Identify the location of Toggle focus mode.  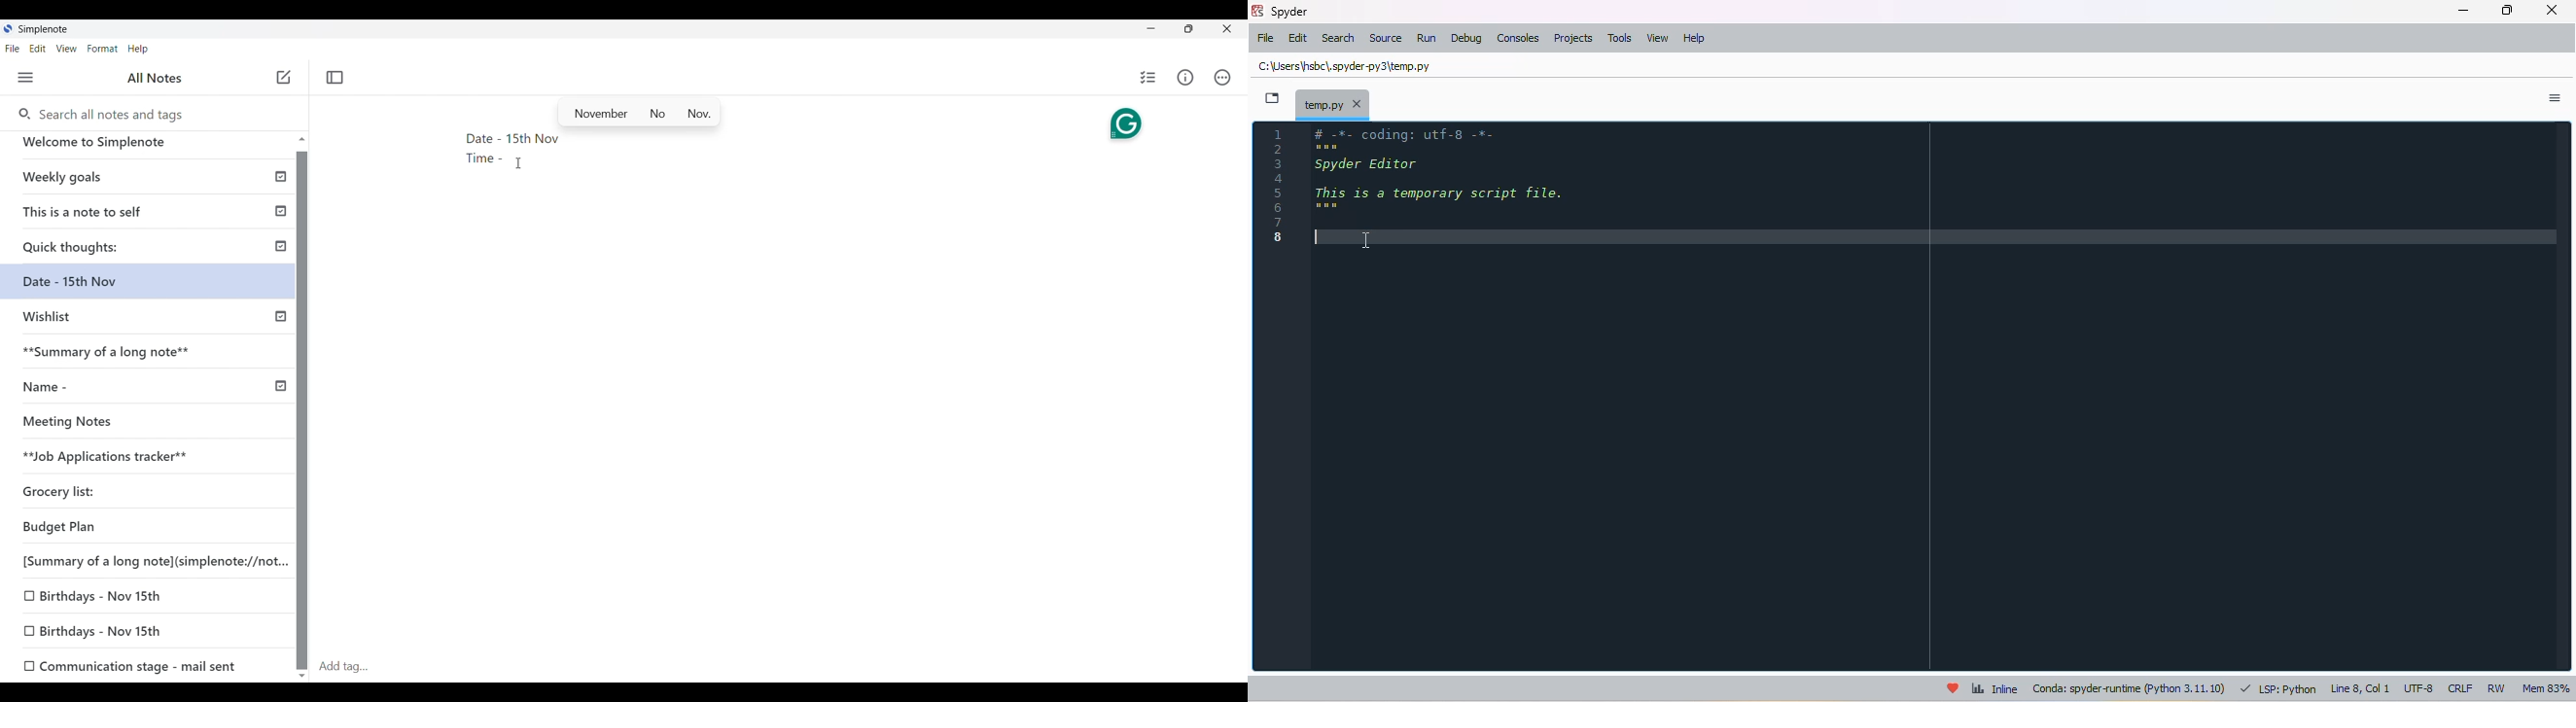
(335, 78).